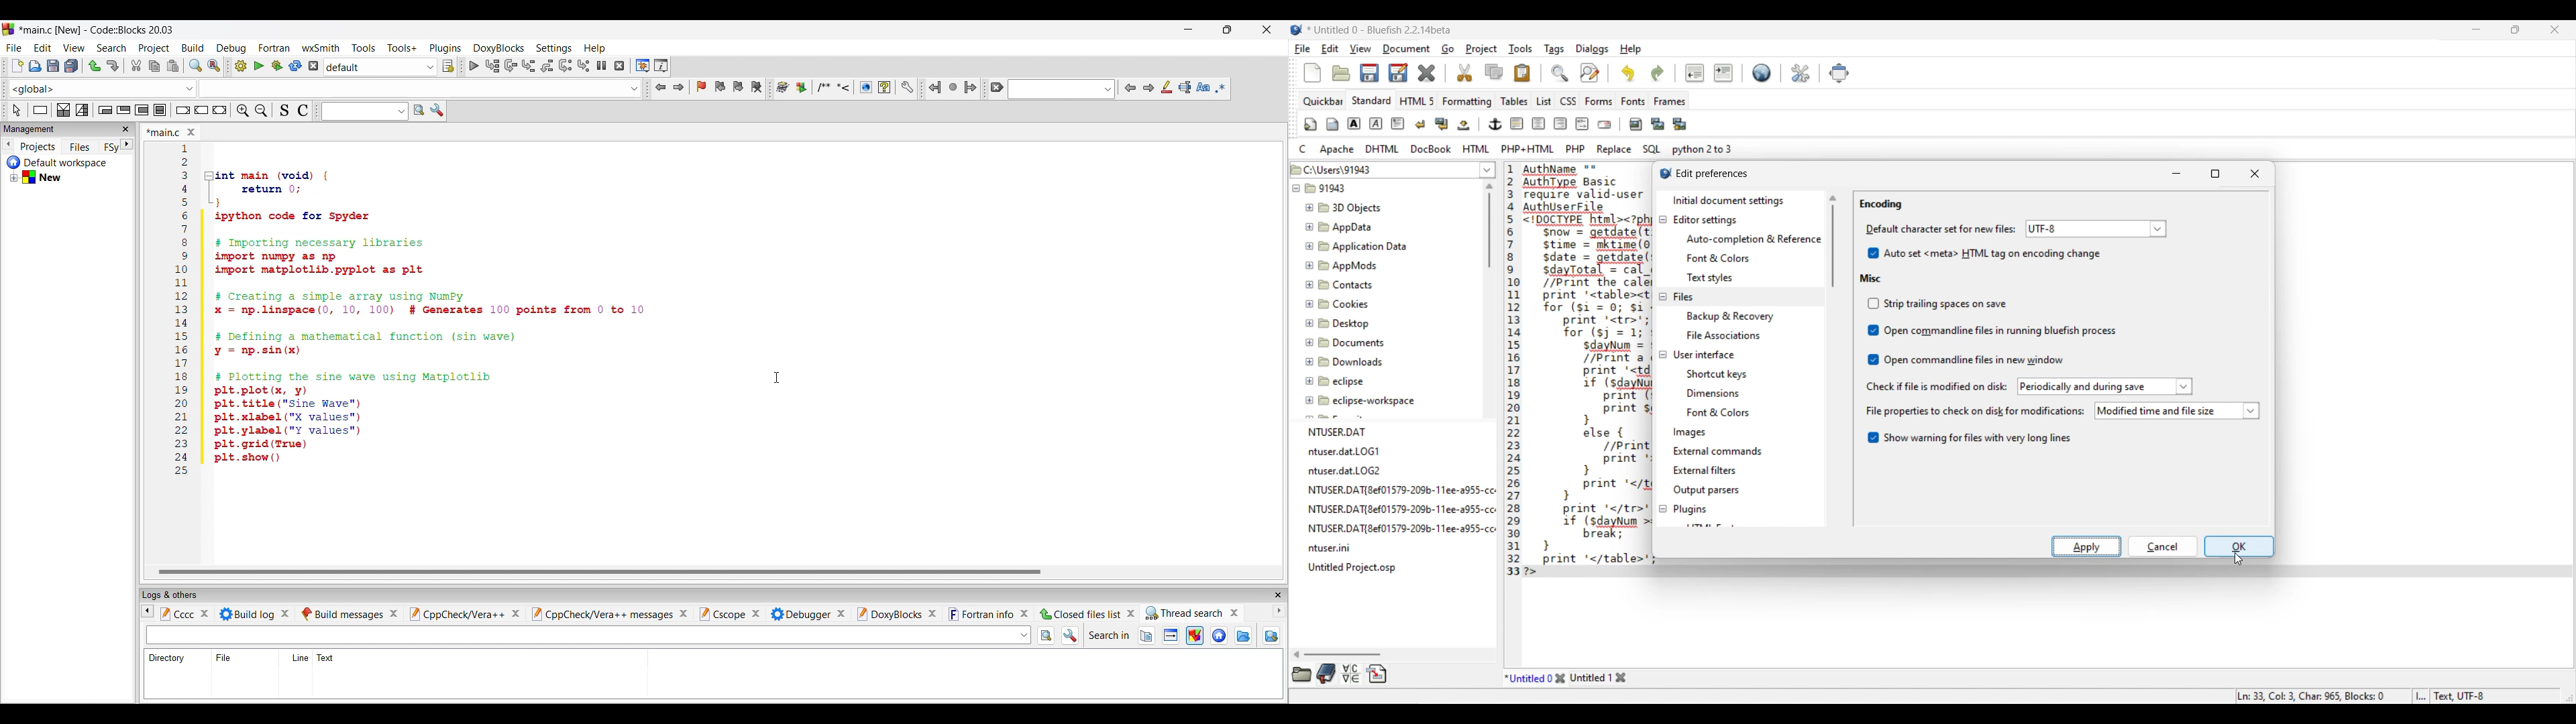  Describe the element at coordinates (421, 110) in the screenshot. I see `run search` at that location.